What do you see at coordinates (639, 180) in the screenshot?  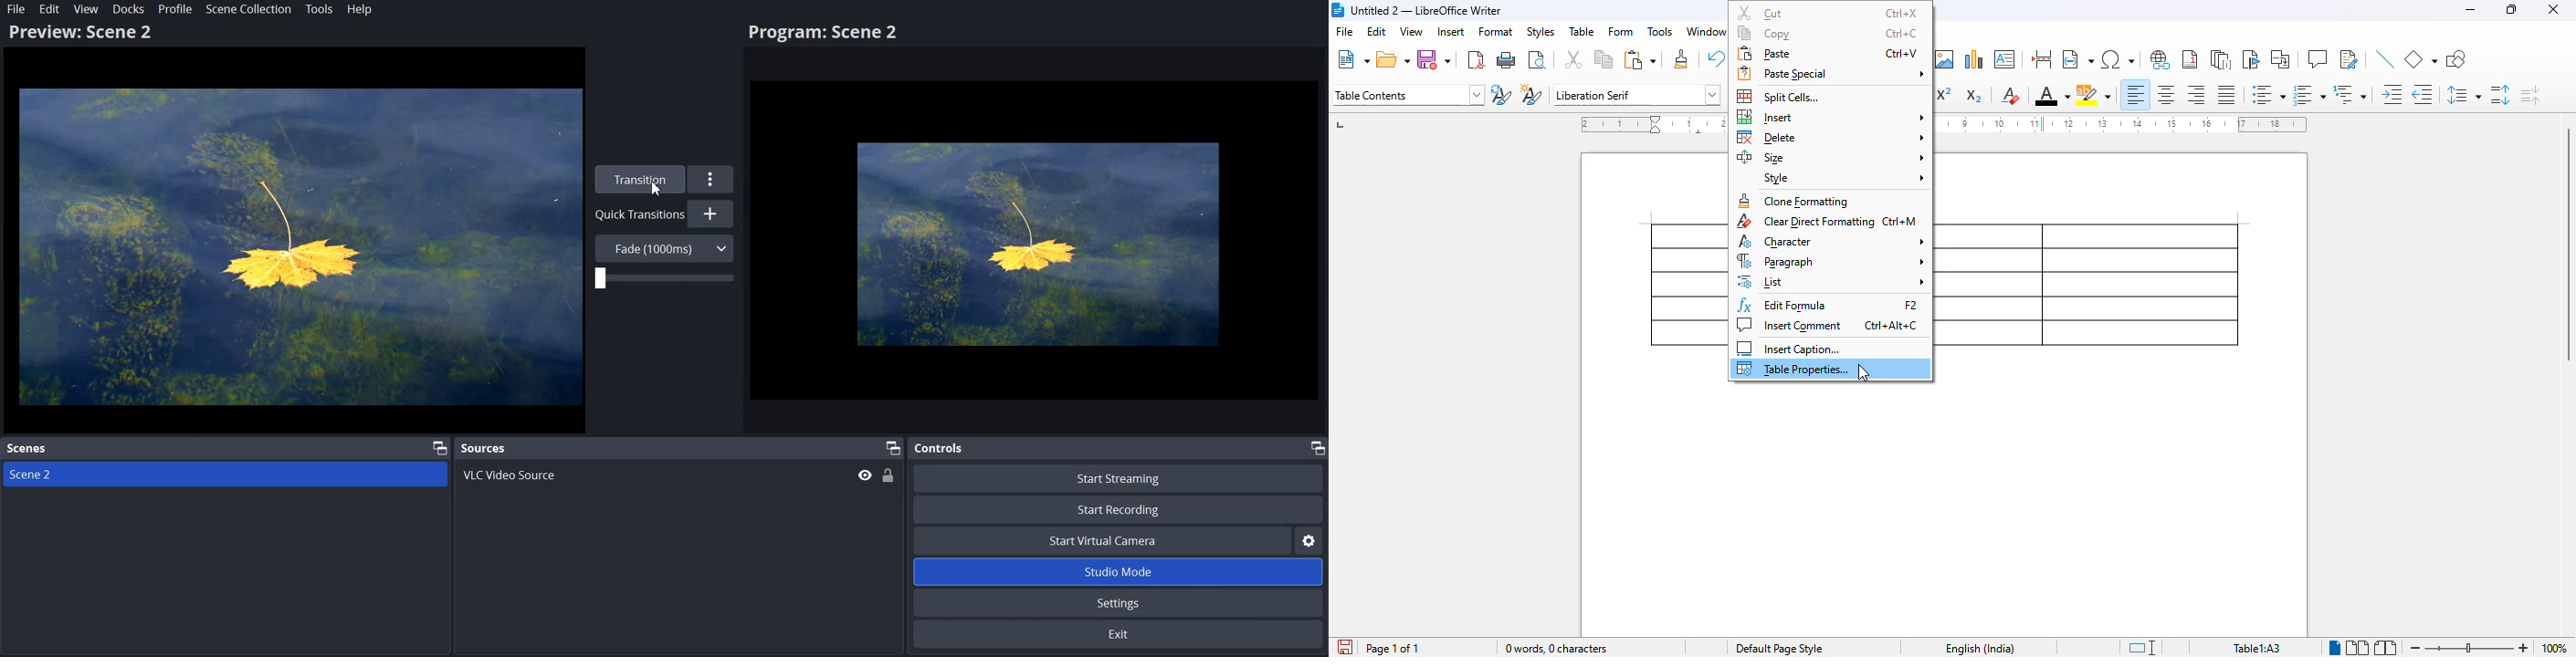 I see `Transition` at bounding box center [639, 180].